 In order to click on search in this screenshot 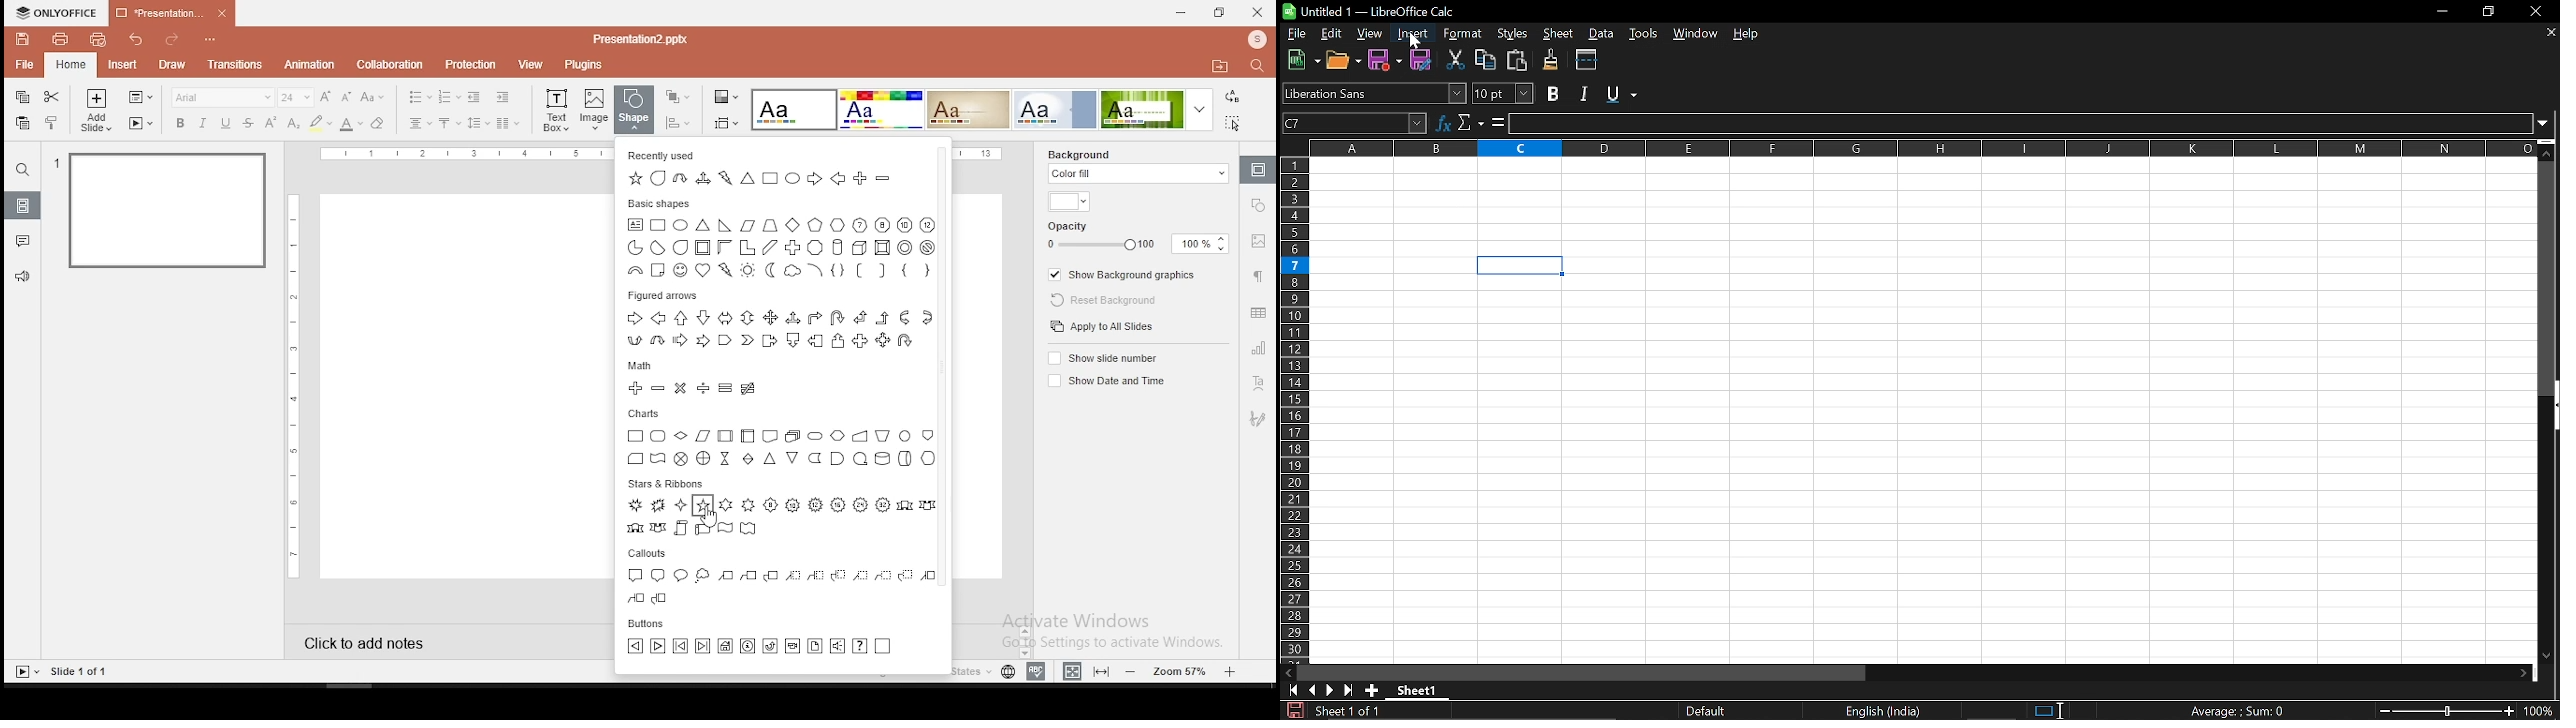, I will do `click(23, 169)`.